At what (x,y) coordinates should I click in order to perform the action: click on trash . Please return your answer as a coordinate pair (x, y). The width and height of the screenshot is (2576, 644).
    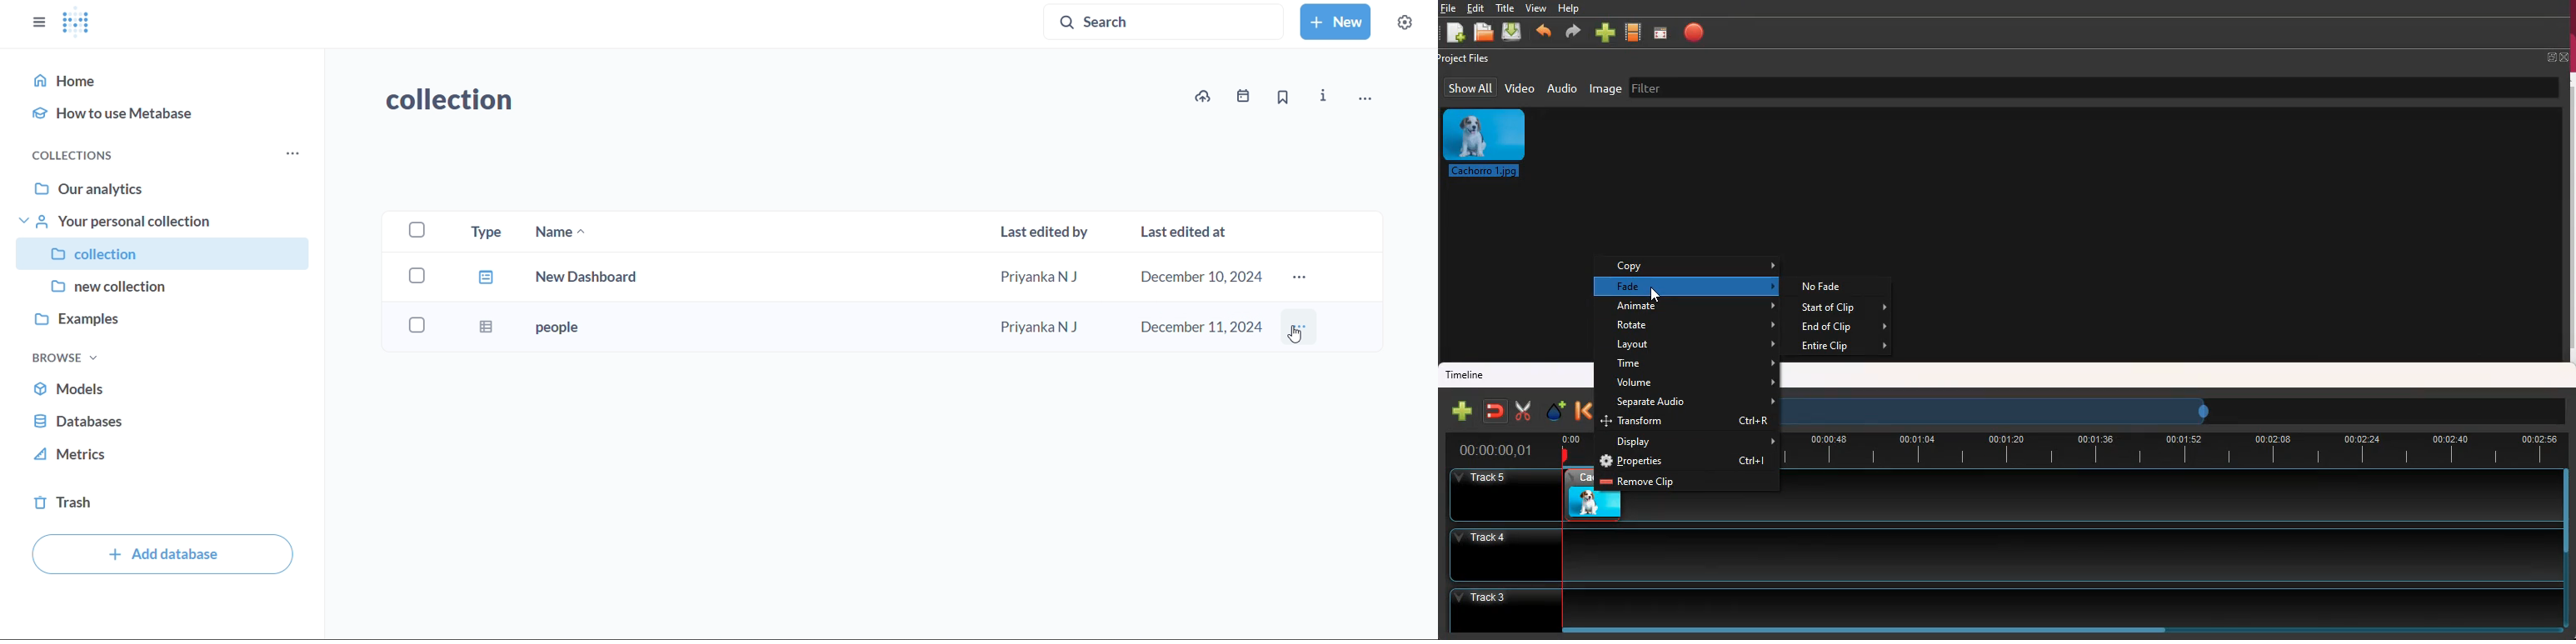
    Looking at the image, I should click on (165, 506).